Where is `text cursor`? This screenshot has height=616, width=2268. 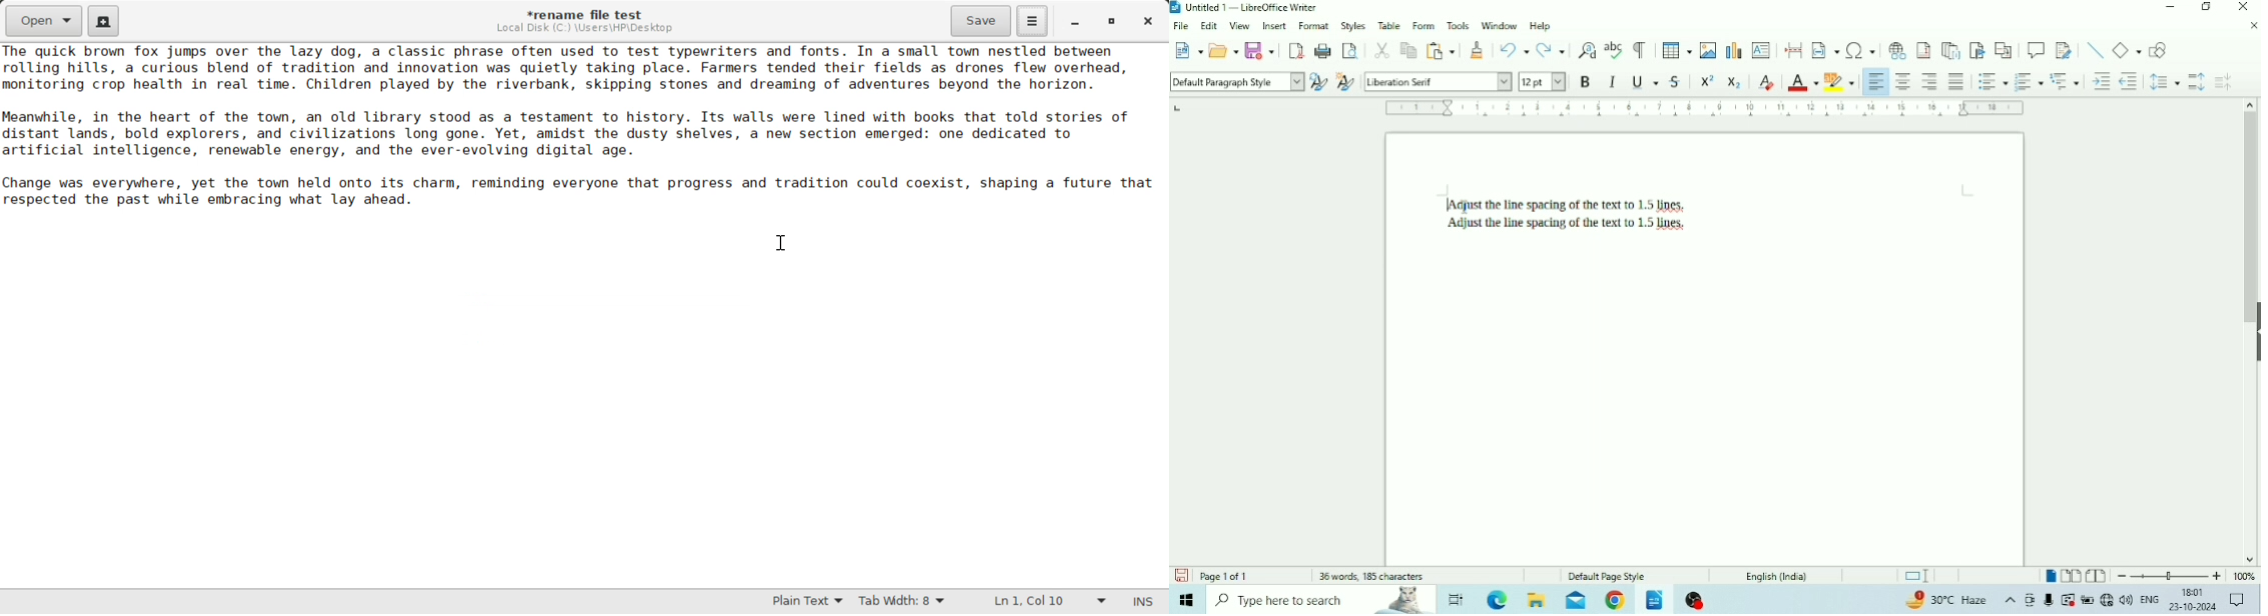 text cursor is located at coordinates (1466, 208).